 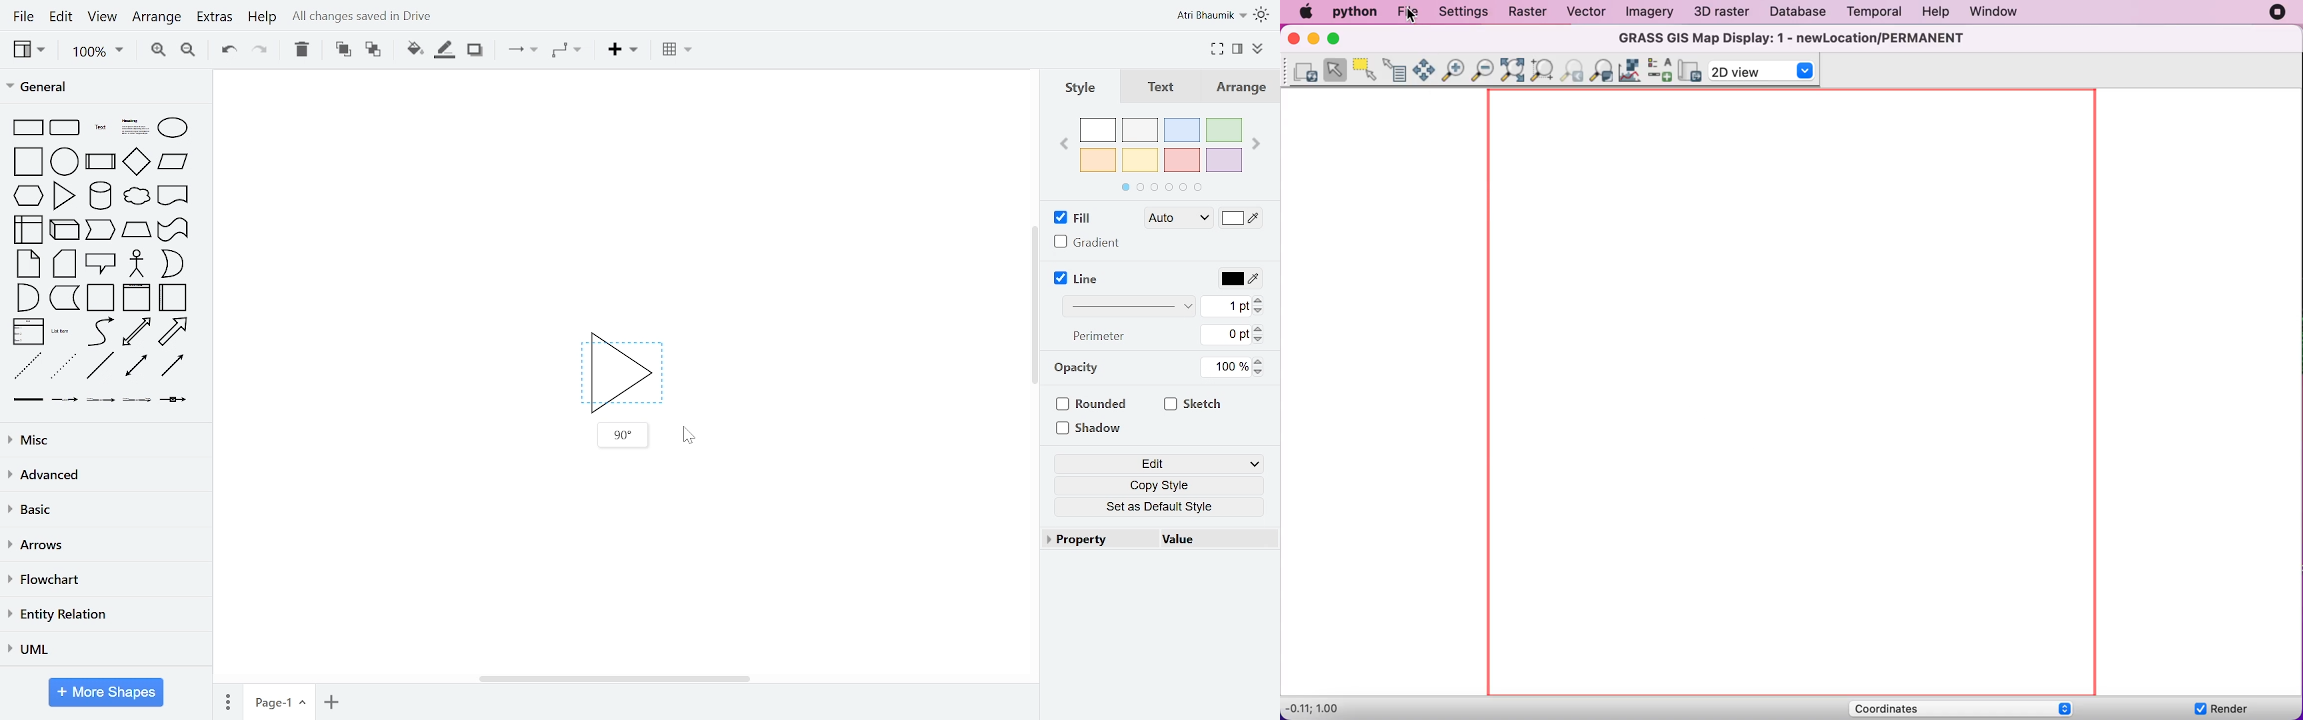 I want to click on yellow, so click(x=1141, y=161).